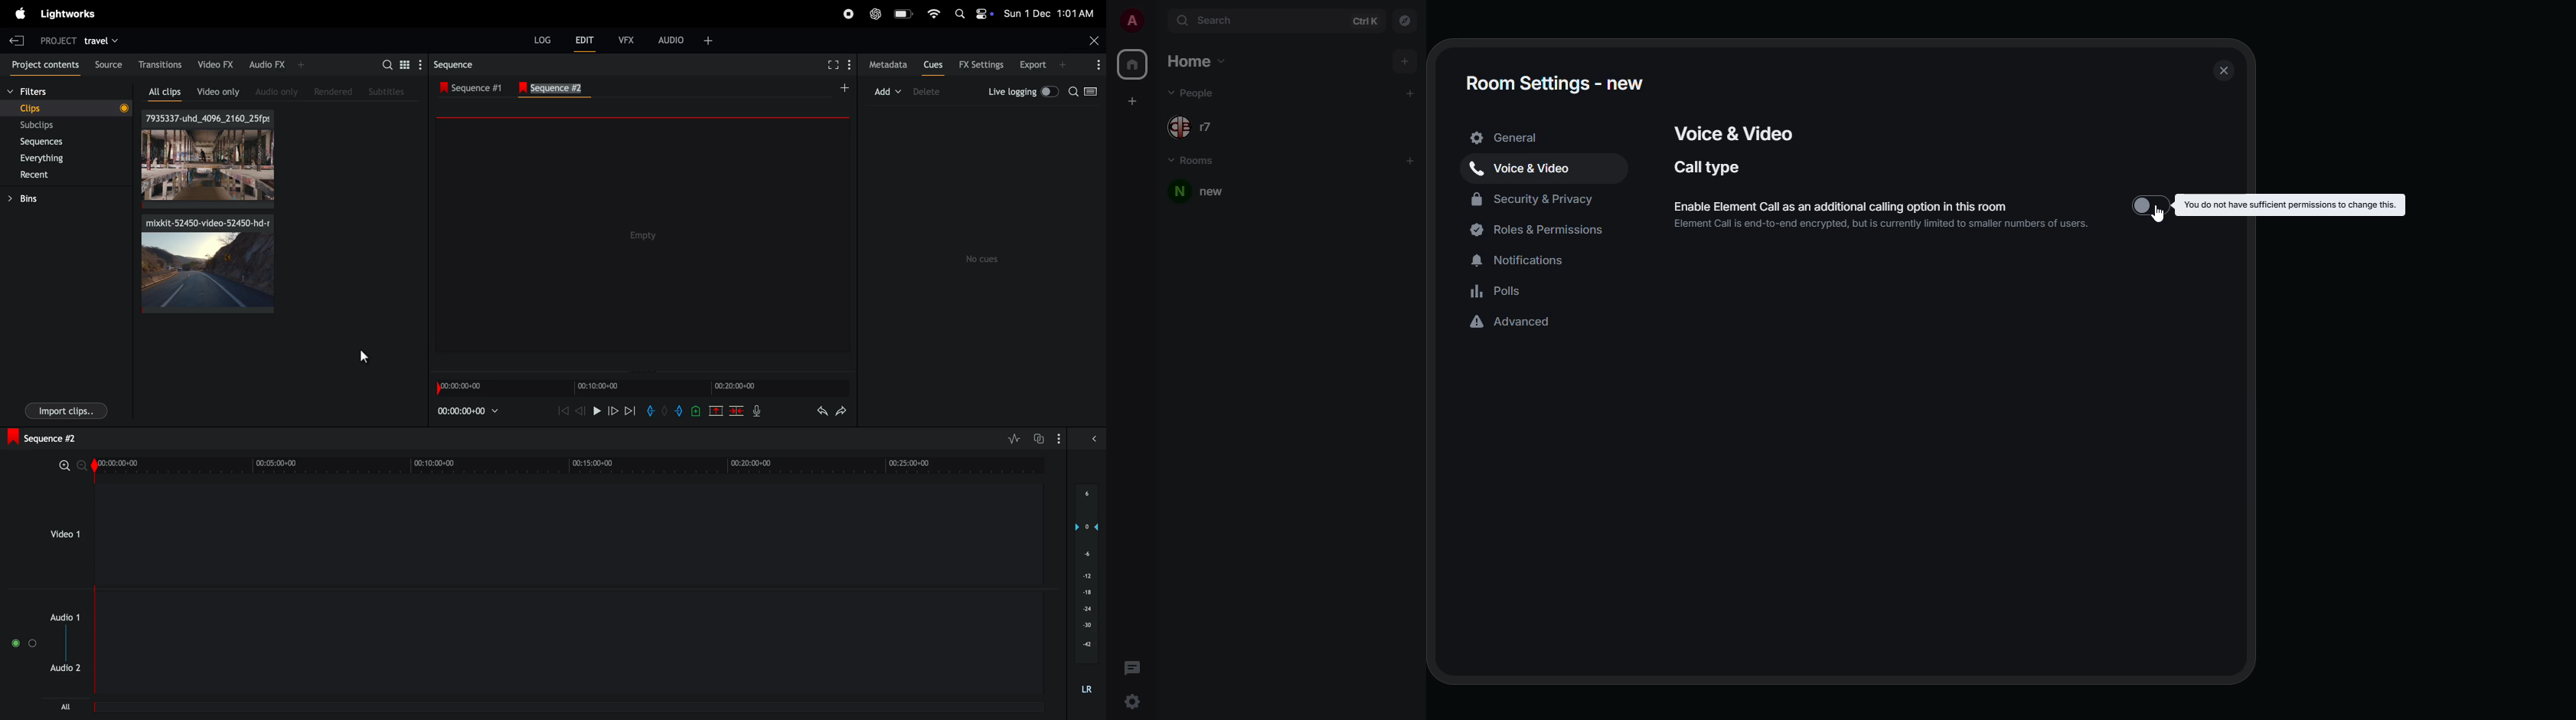  Describe the element at coordinates (67, 410) in the screenshot. I see `import clips` at that location.